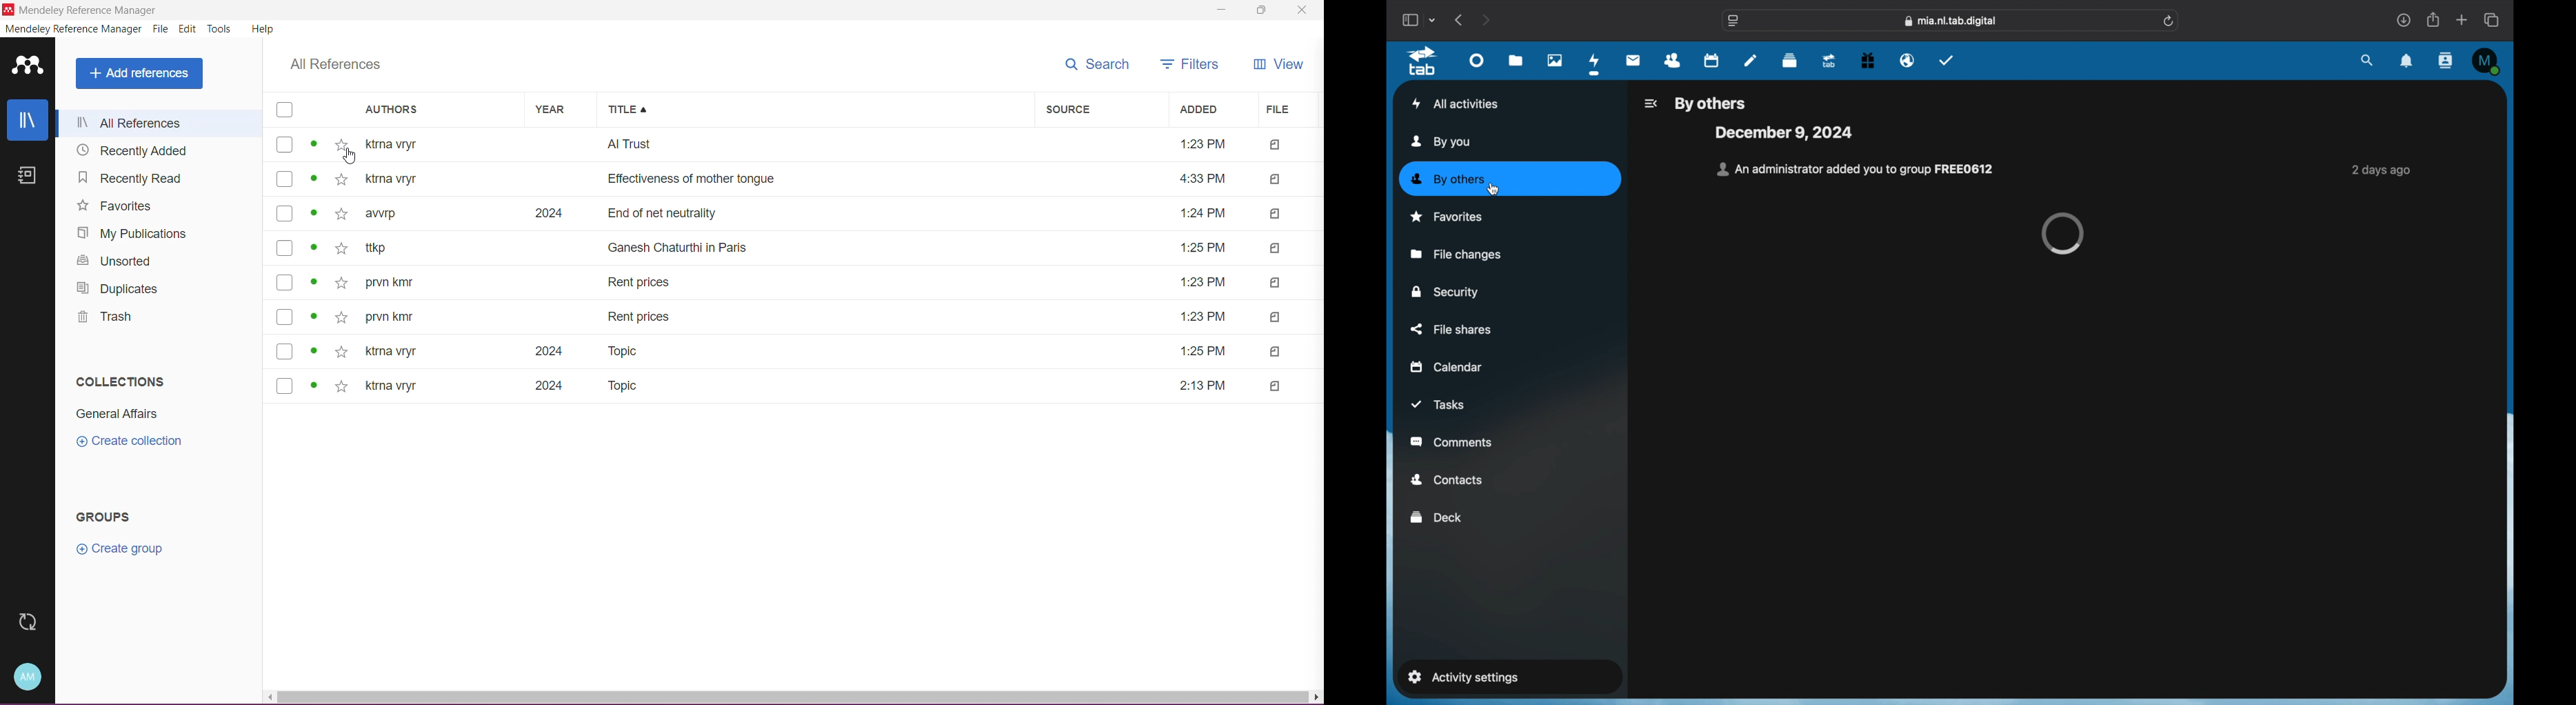  Describe the element at coordinates (285, 317) in the screenshot. I see `Click to select` at that location.